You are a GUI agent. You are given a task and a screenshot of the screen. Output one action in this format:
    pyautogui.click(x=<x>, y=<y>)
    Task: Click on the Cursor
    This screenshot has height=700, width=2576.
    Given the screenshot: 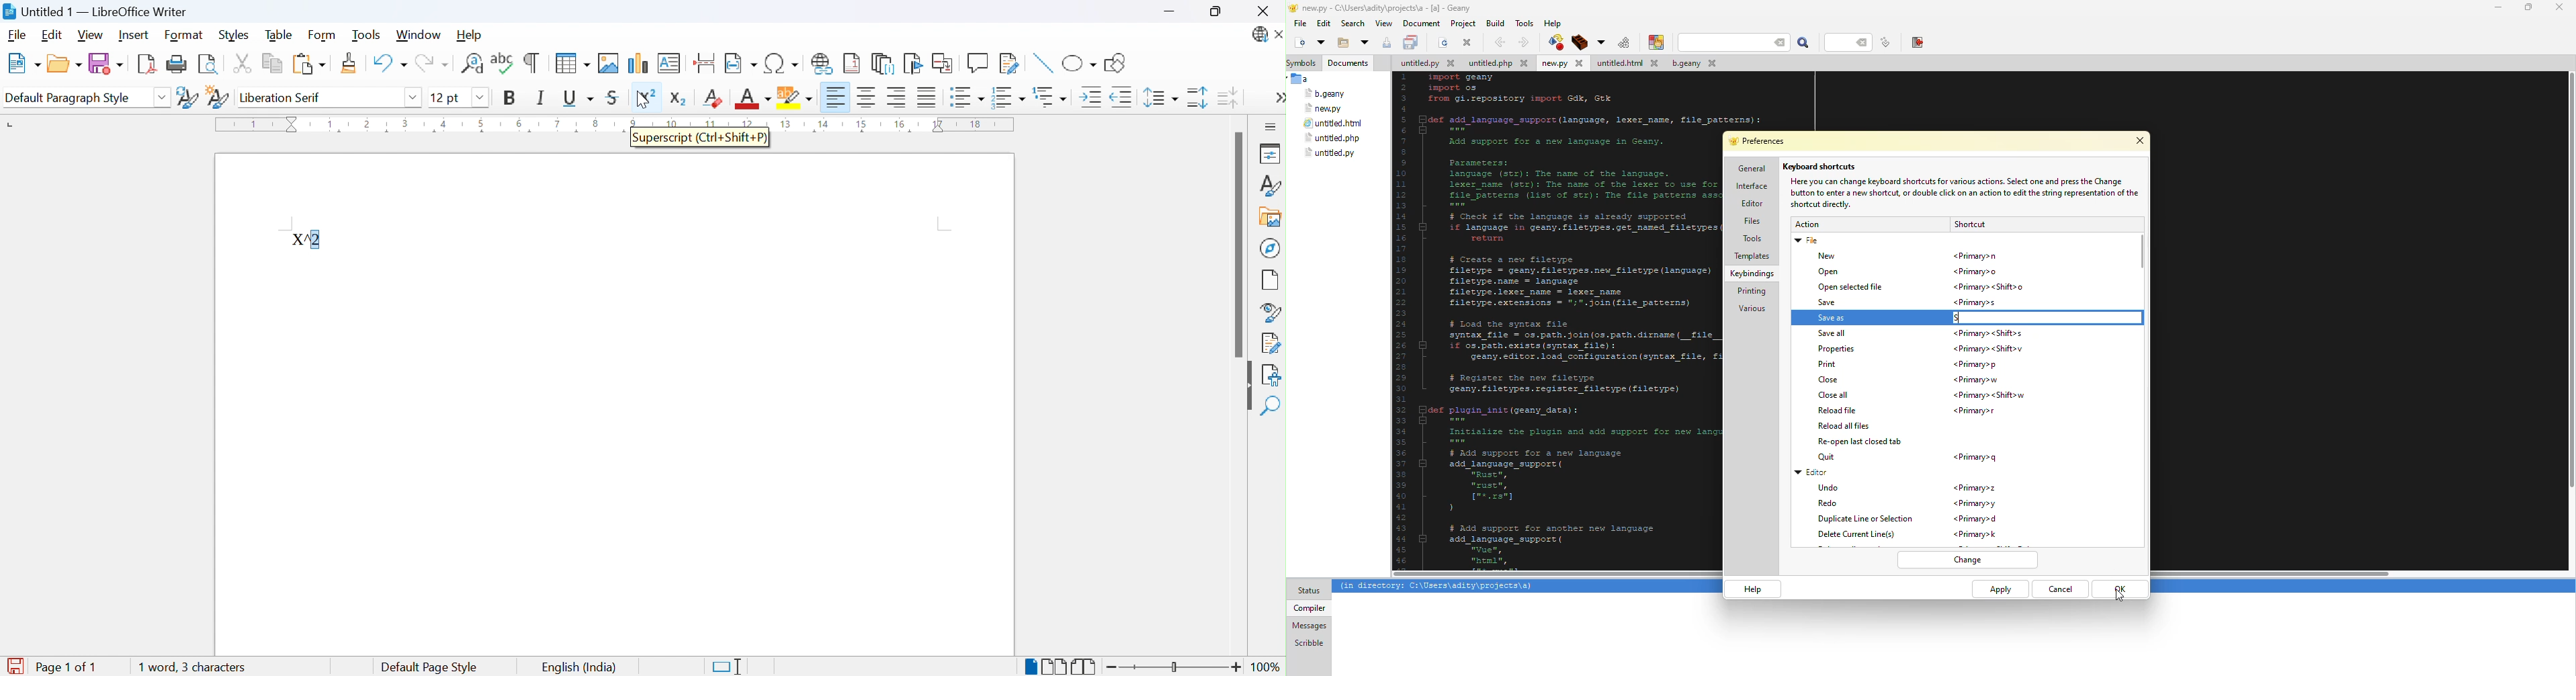 What is the action you would take?
    pyautogui.click(x=642, y=98)
    